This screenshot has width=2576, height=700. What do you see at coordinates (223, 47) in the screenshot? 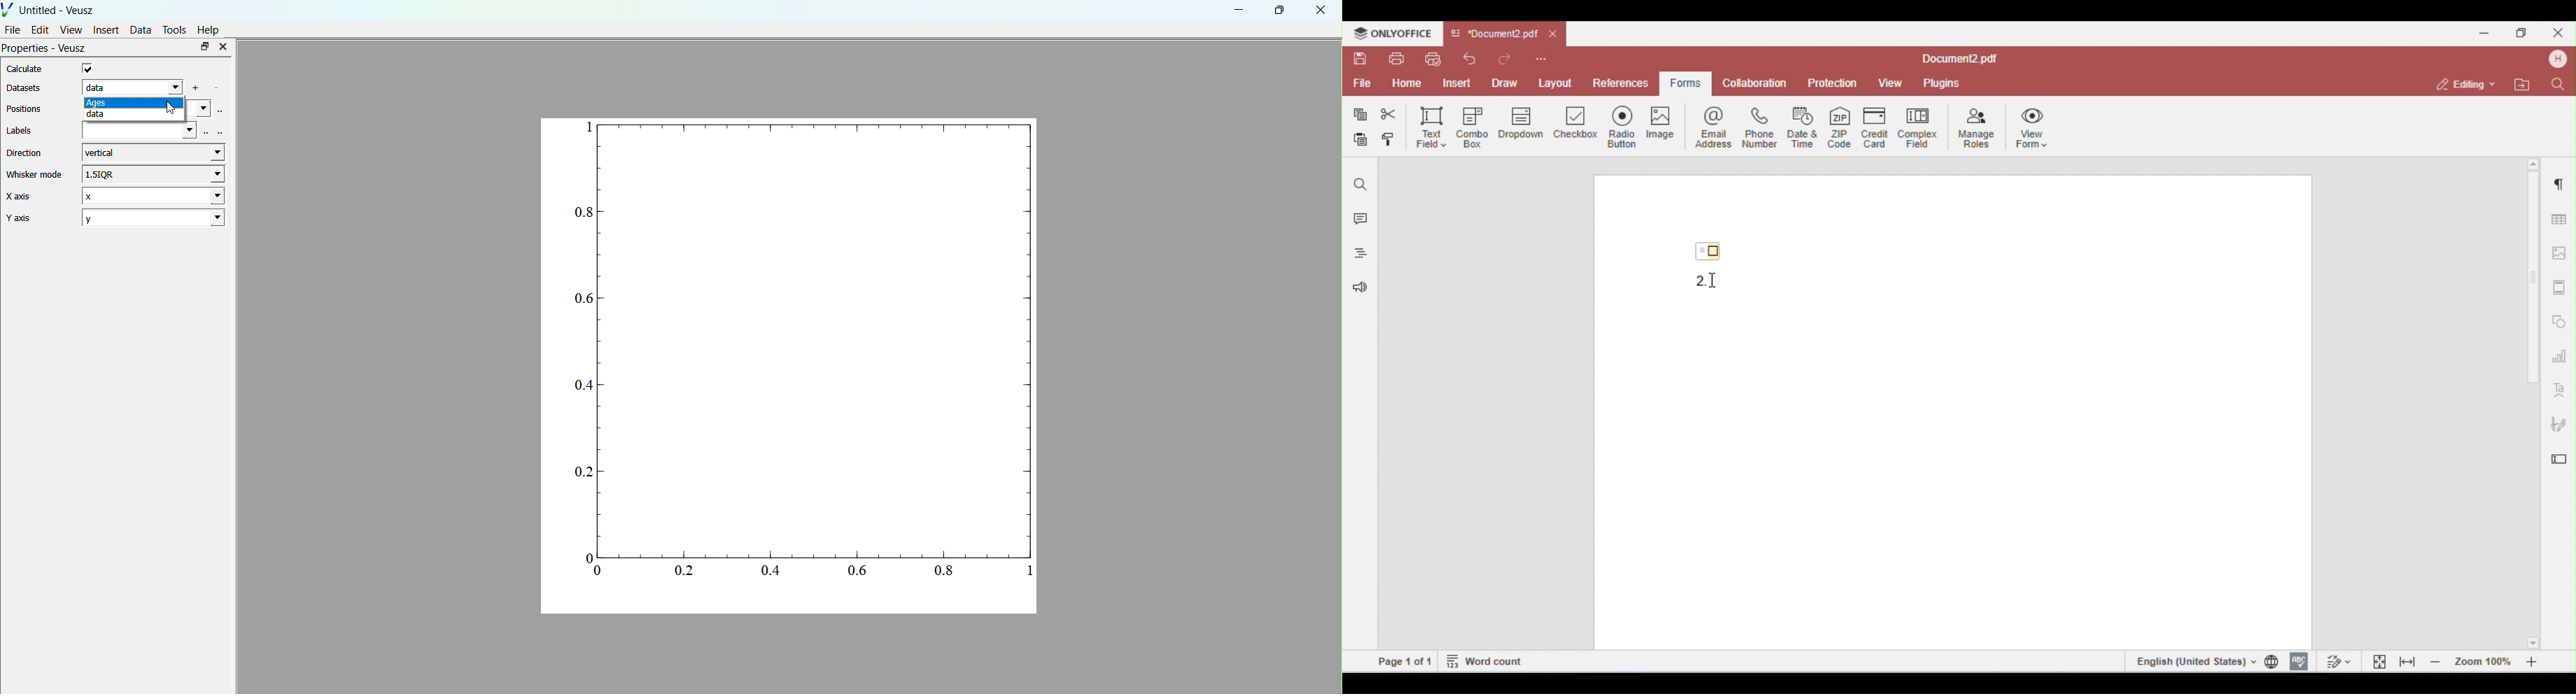
I see `close` at bounding box center [223, 47].